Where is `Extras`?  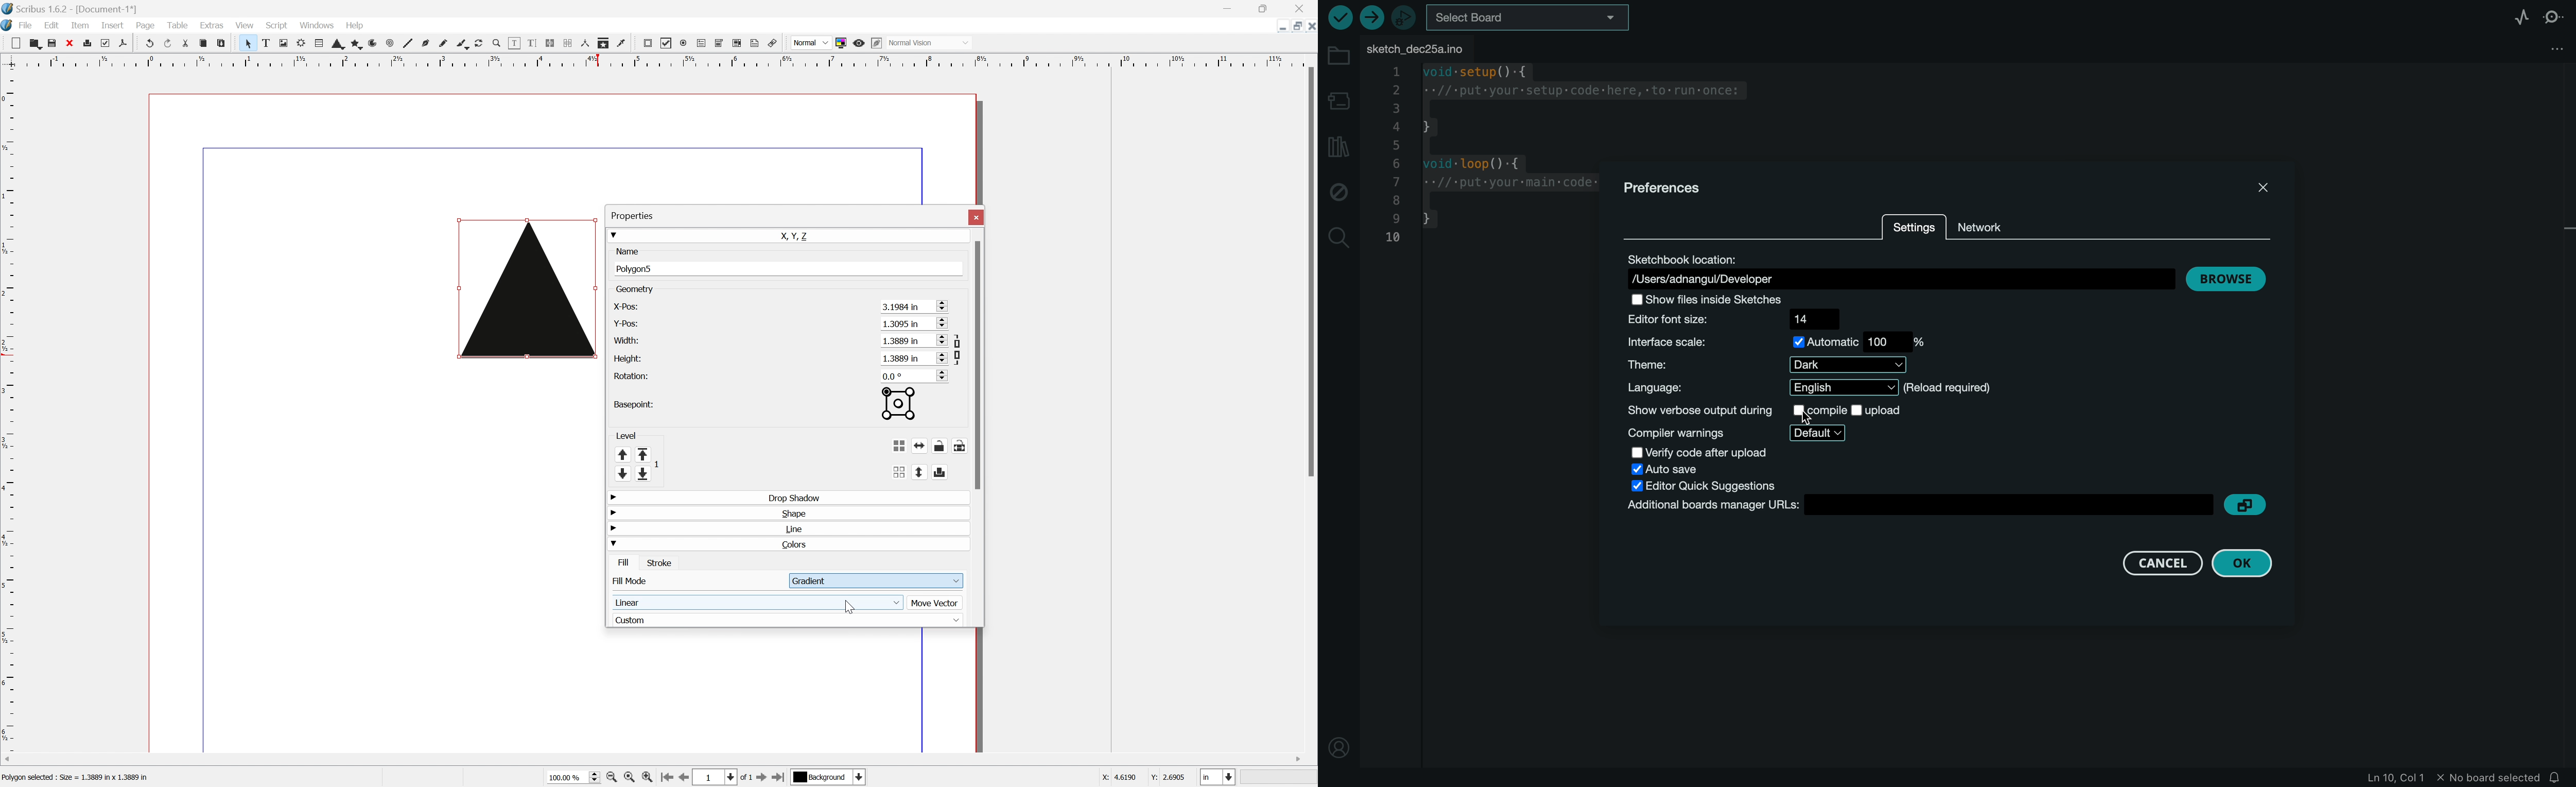 Extras is located at coordinates (212, 24).